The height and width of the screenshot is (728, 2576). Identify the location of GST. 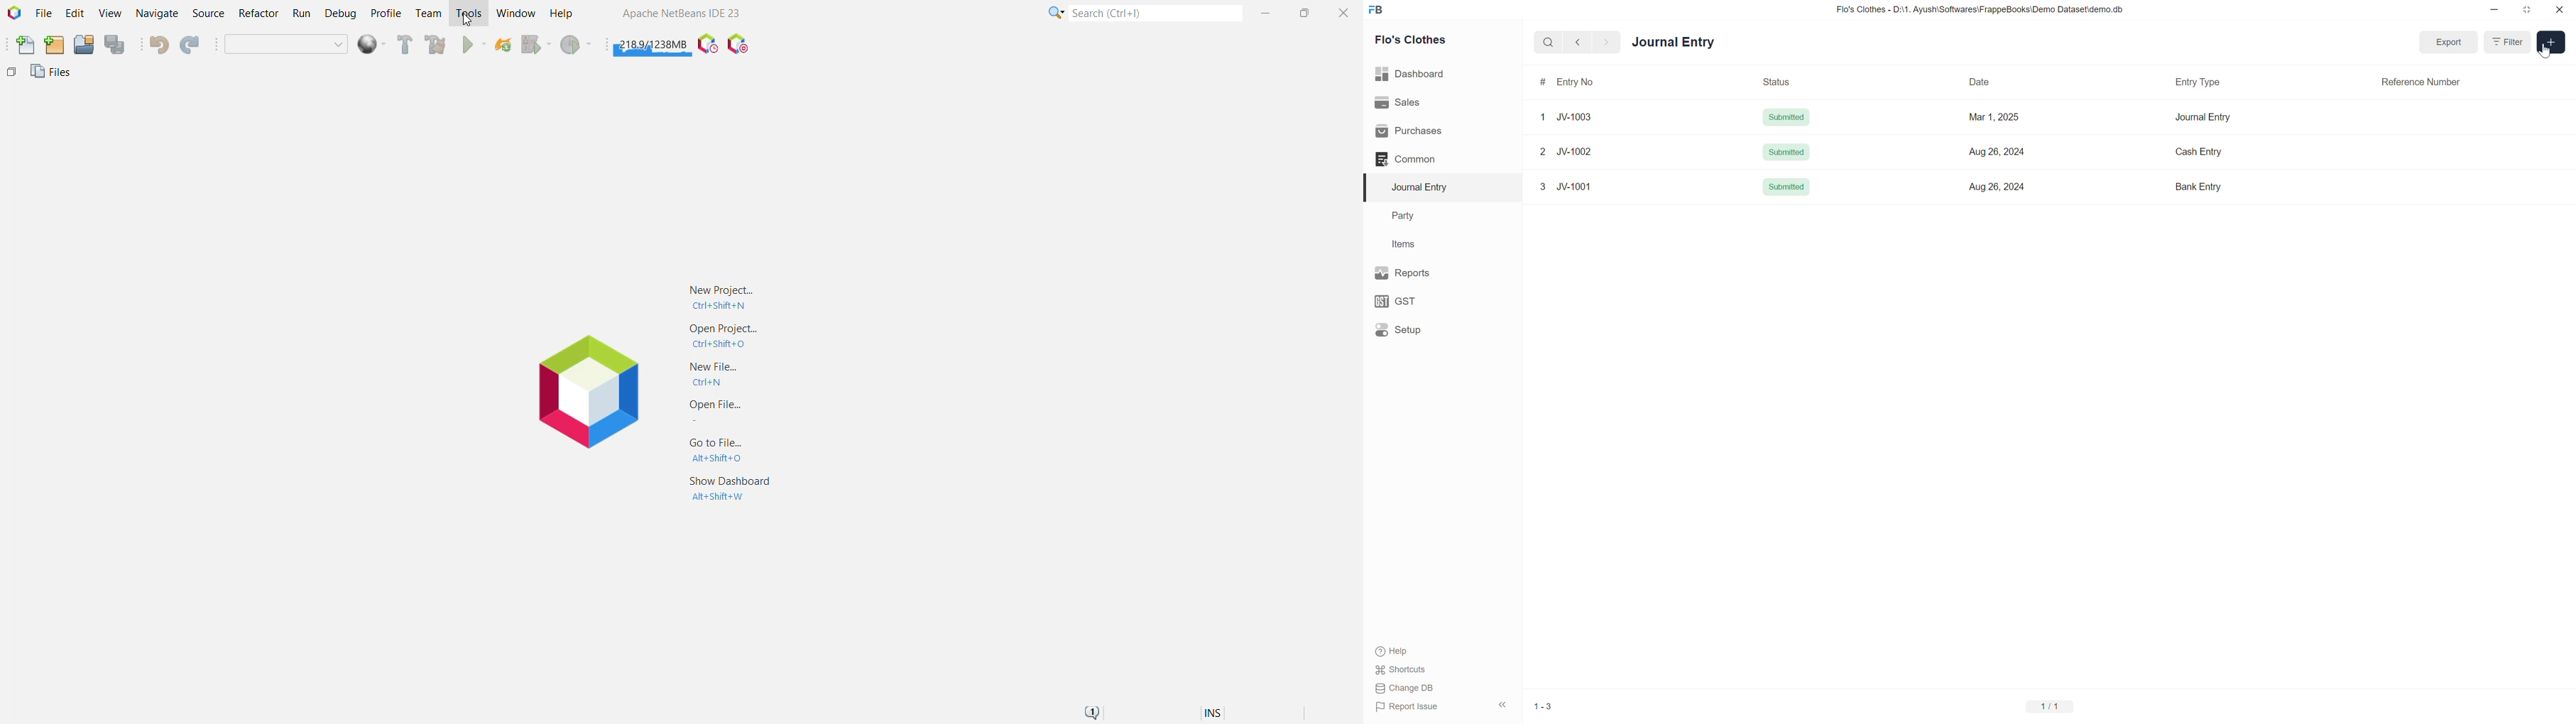
(1397, 301).